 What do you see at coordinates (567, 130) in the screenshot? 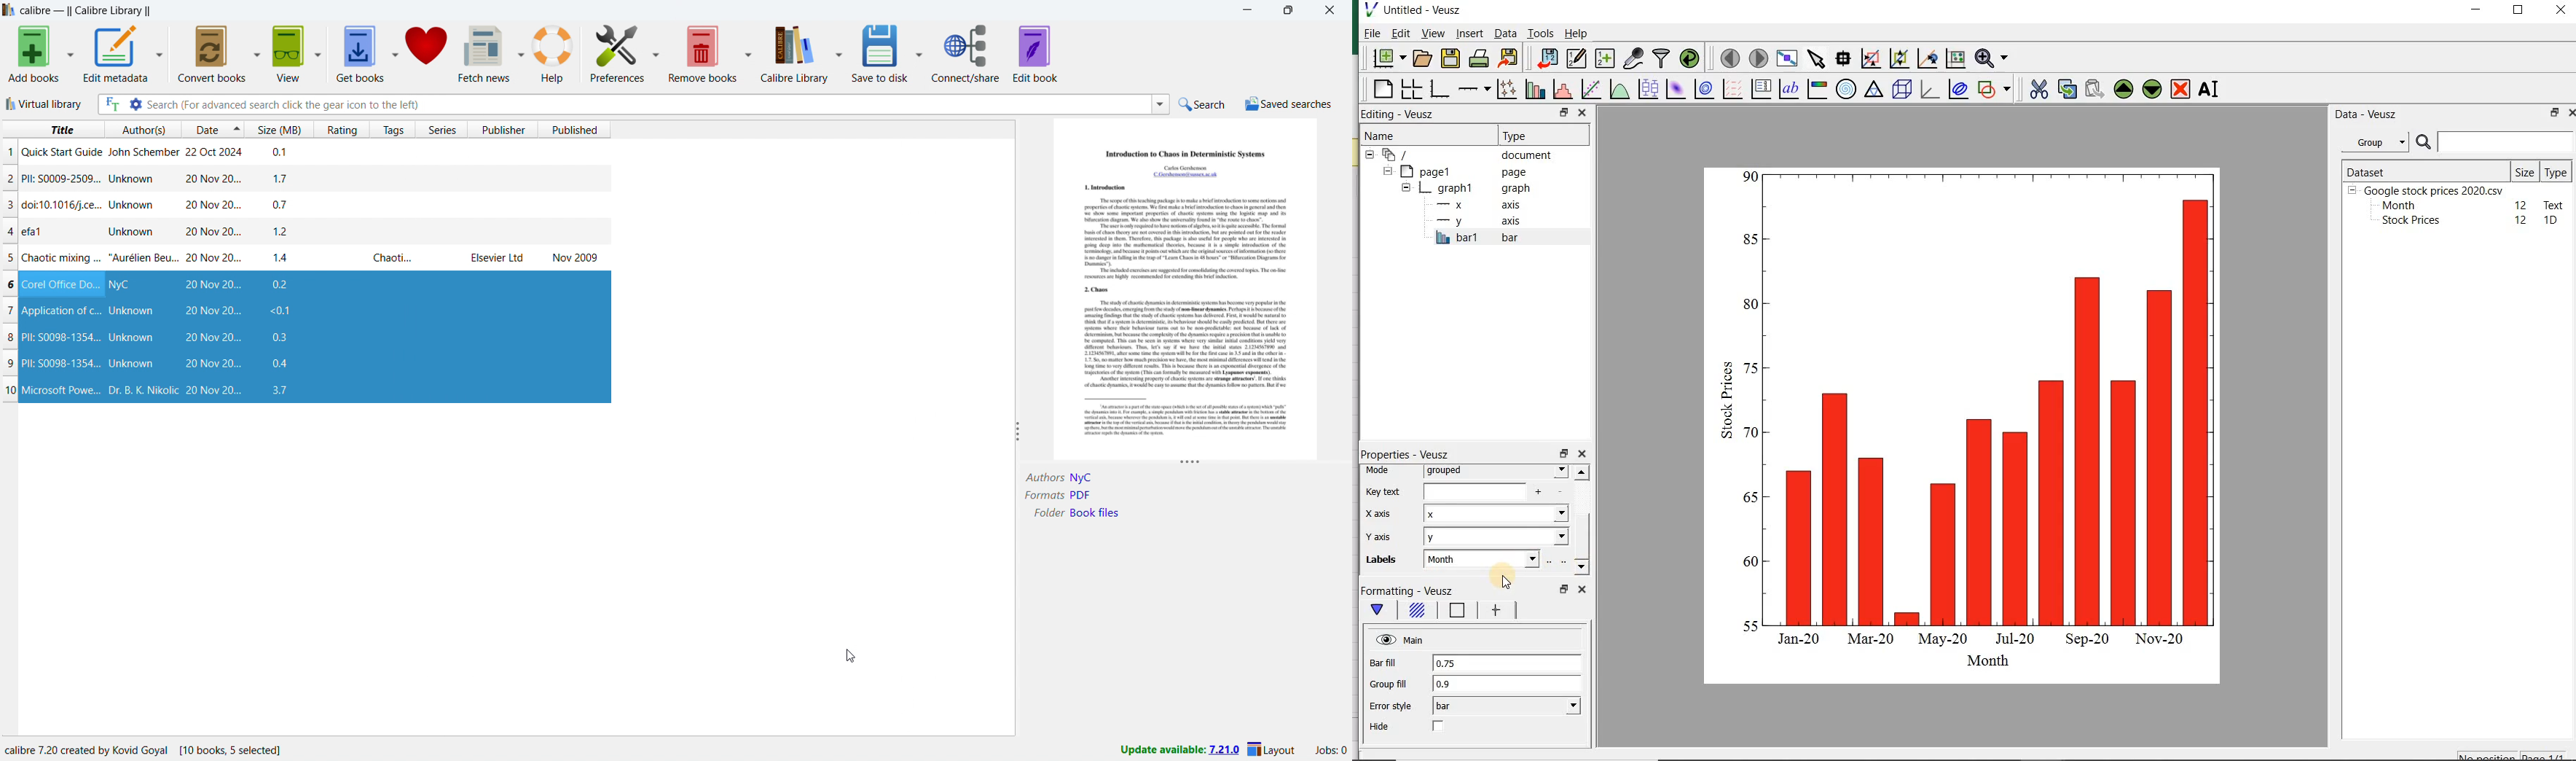
I see `sort by published` at bounding box center [567, 130].